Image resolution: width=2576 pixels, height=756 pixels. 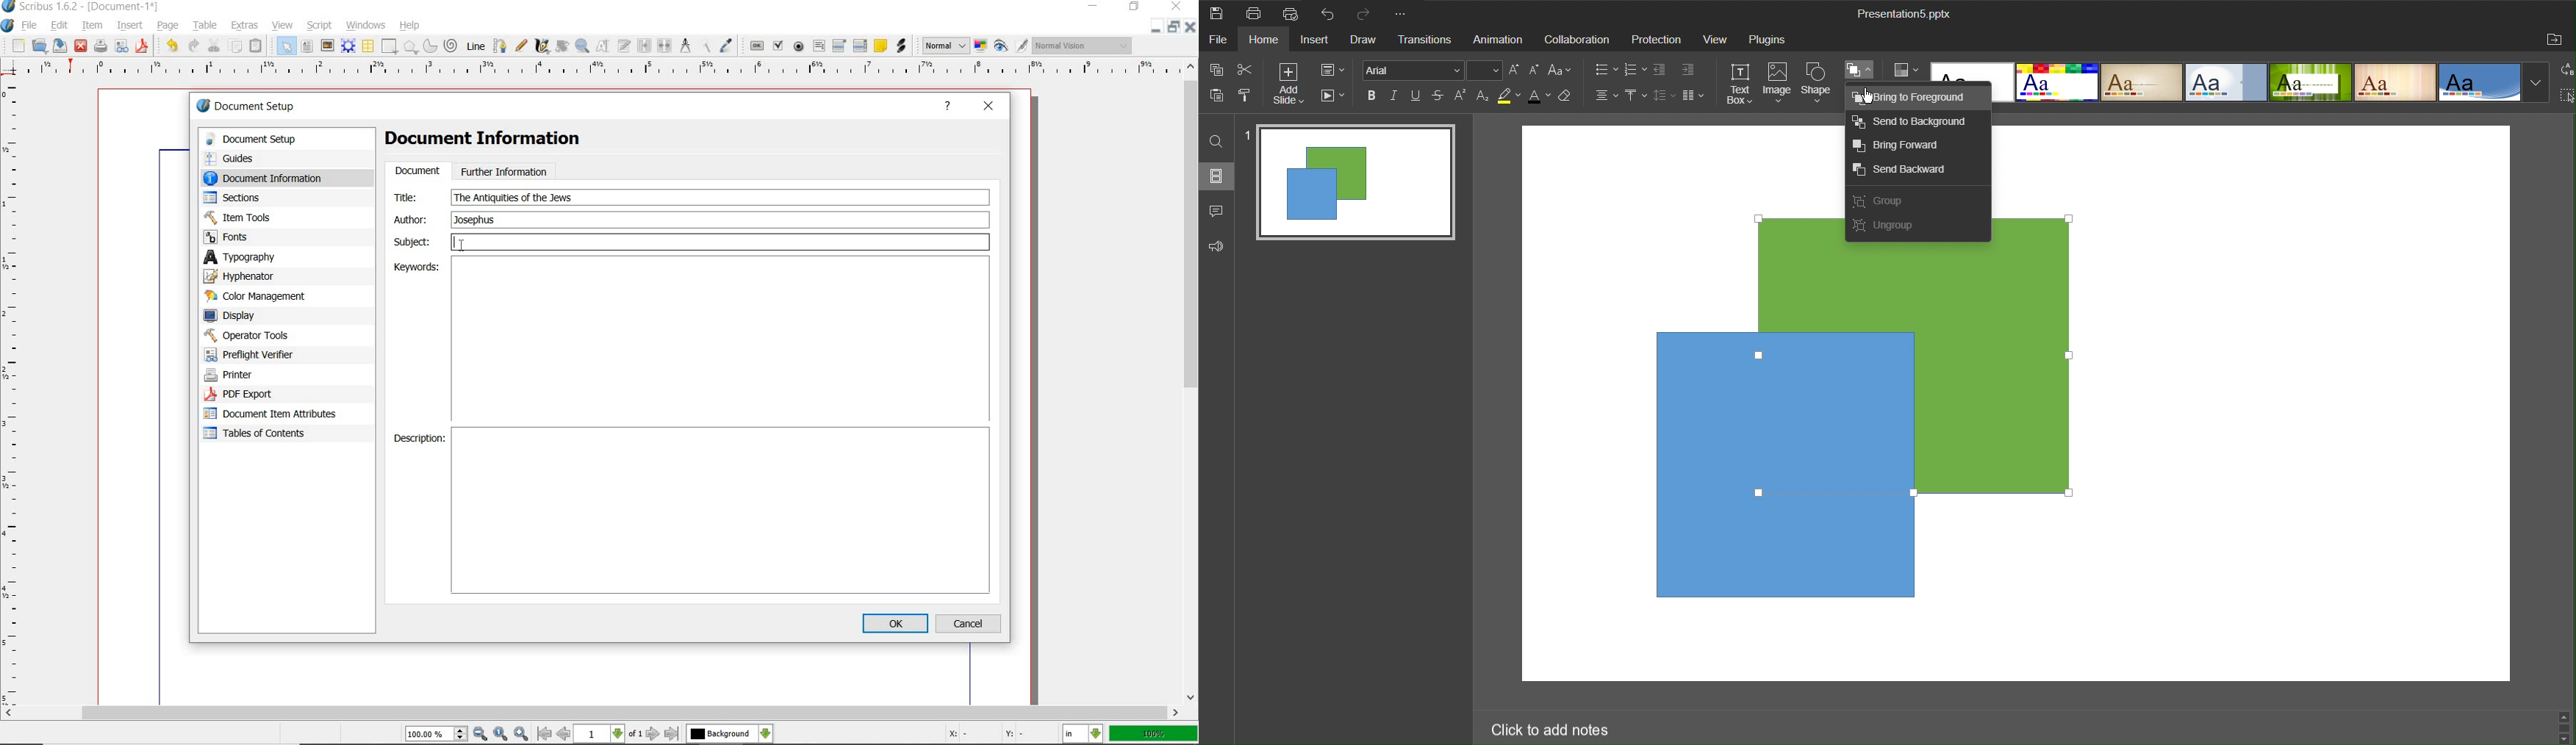 I want to click on Plugins, so click(x=1769, y=40).